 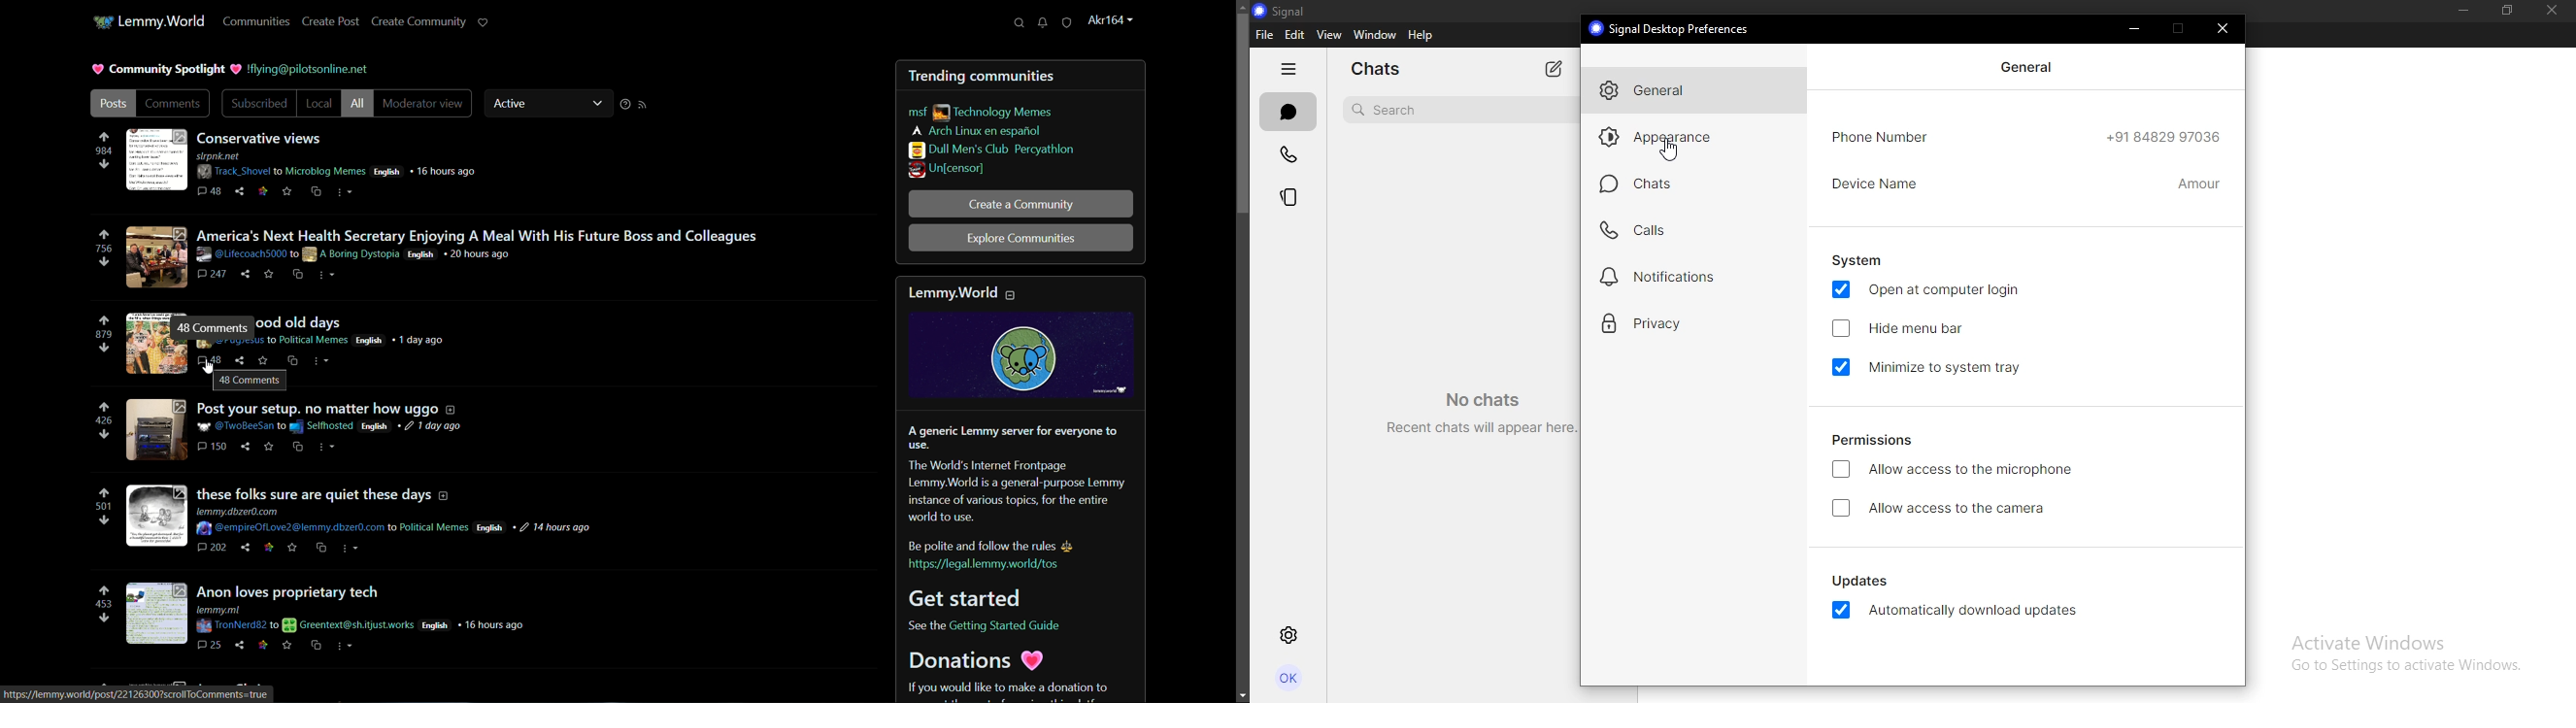 What do you see at coordinates (1932, 288) in the screenshot?
I see `open at computer login` at bounding box center [1932, 288].